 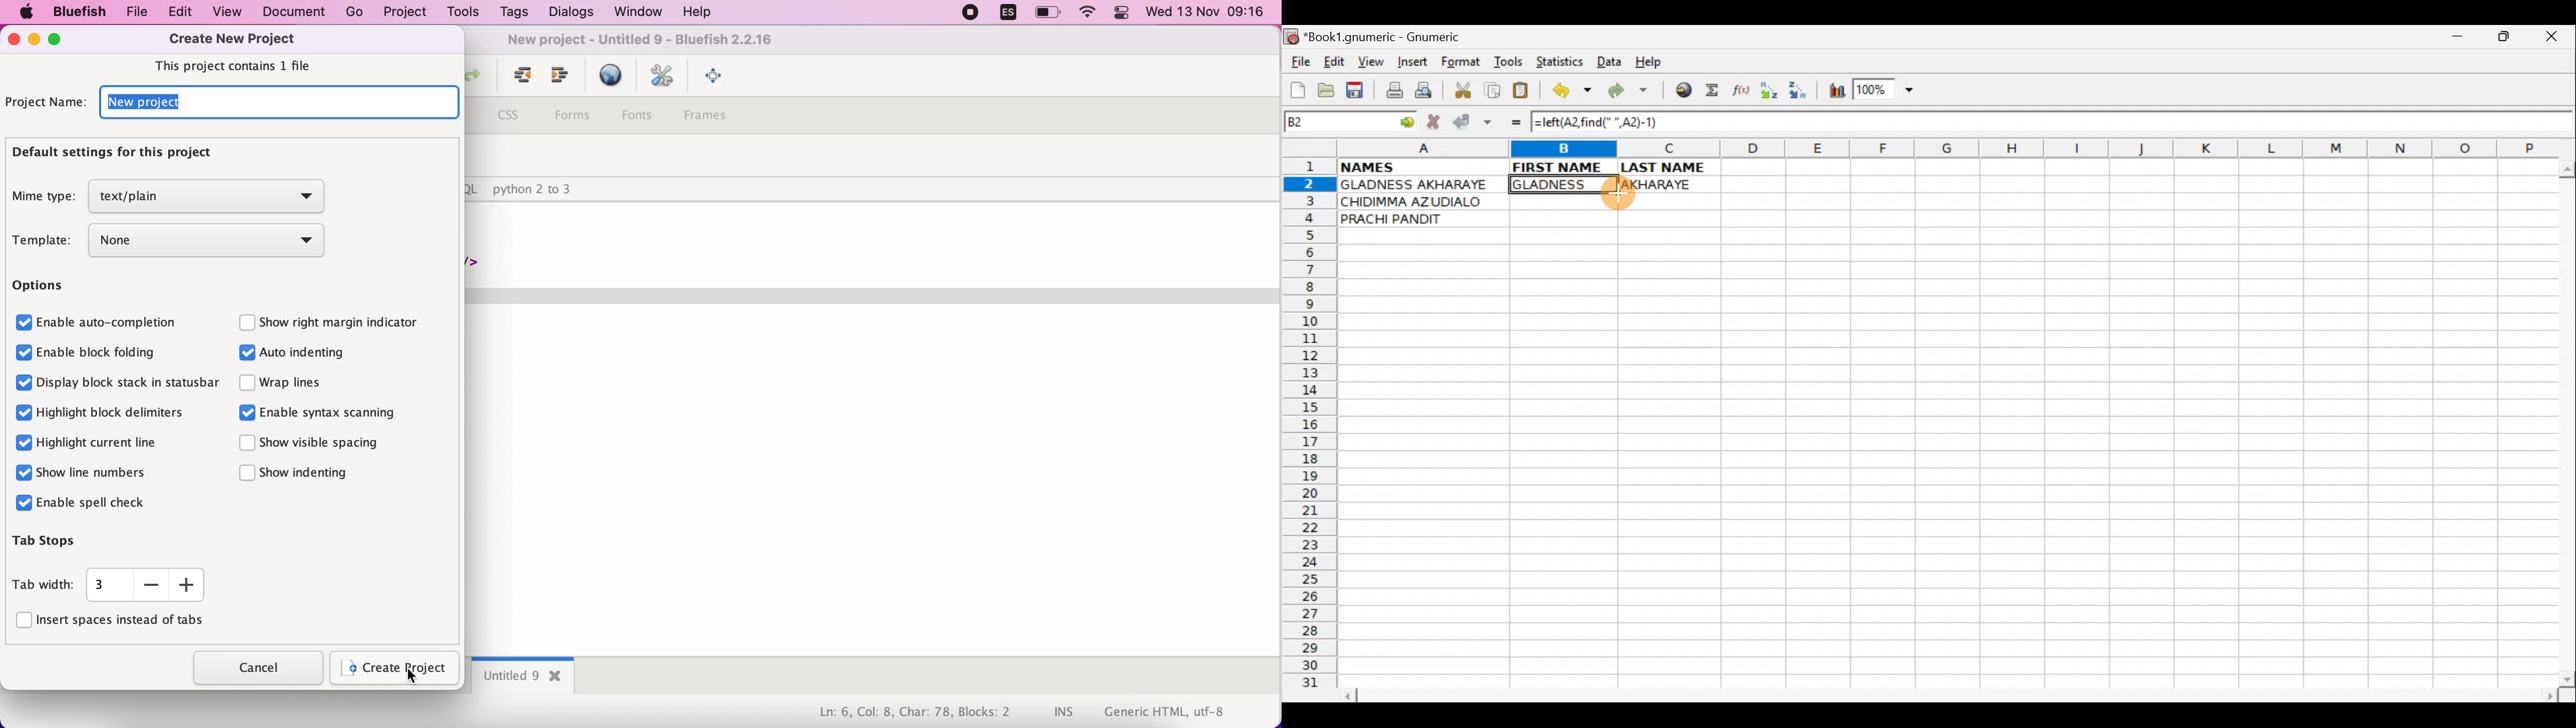 What do you see at coordinates (252, 668) in the screenshot?
I see `cancel` at bounding box center [252, 668].